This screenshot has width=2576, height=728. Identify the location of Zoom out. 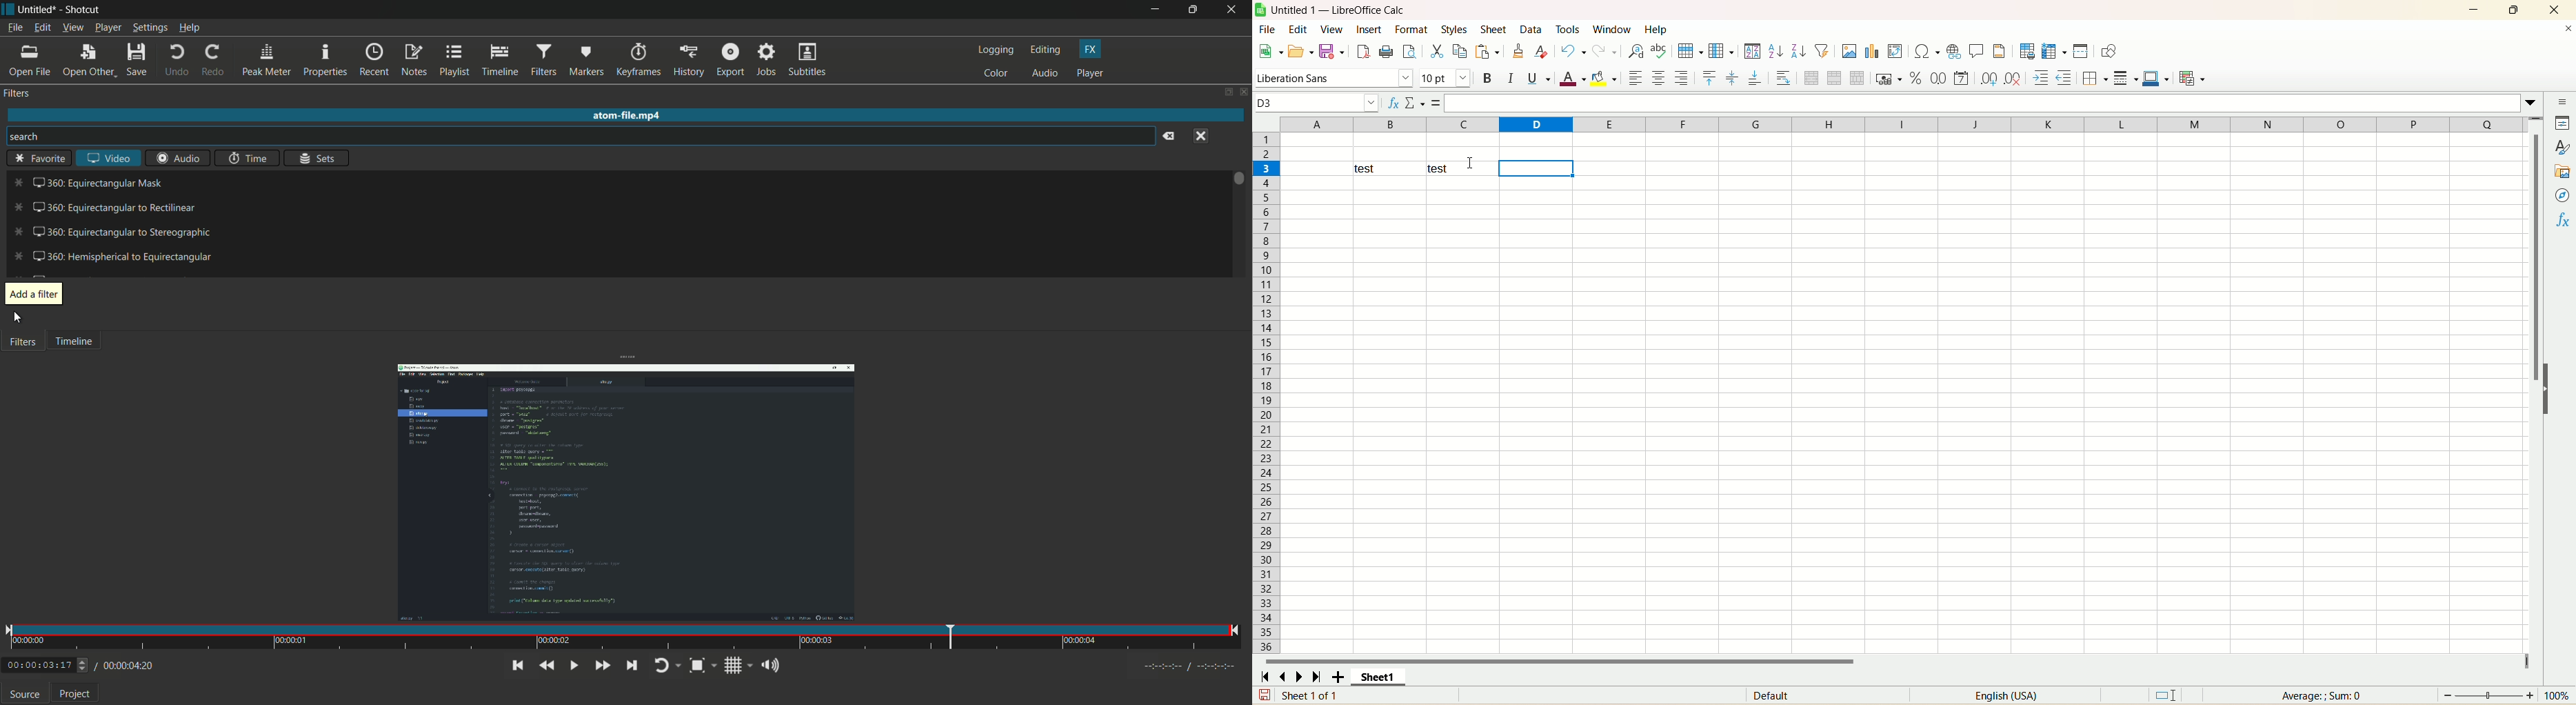
(2448, 695).